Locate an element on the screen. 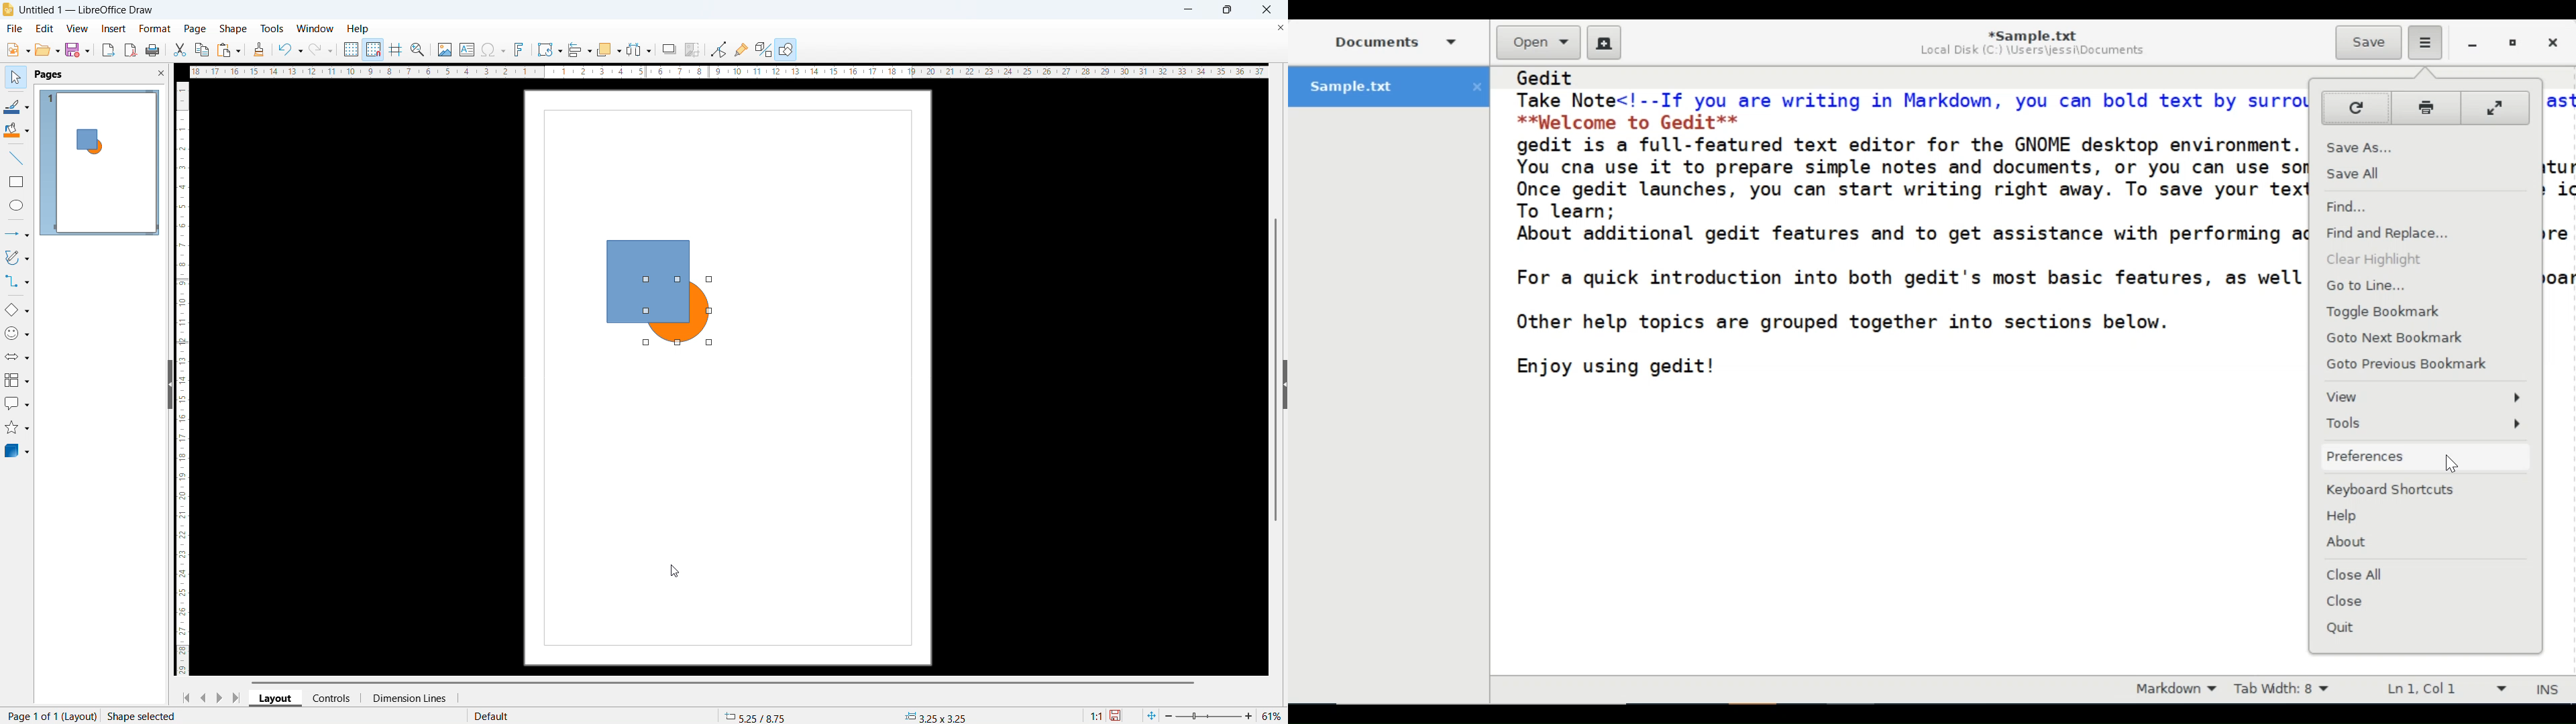  Pages  is located at coordinates (48, 74).